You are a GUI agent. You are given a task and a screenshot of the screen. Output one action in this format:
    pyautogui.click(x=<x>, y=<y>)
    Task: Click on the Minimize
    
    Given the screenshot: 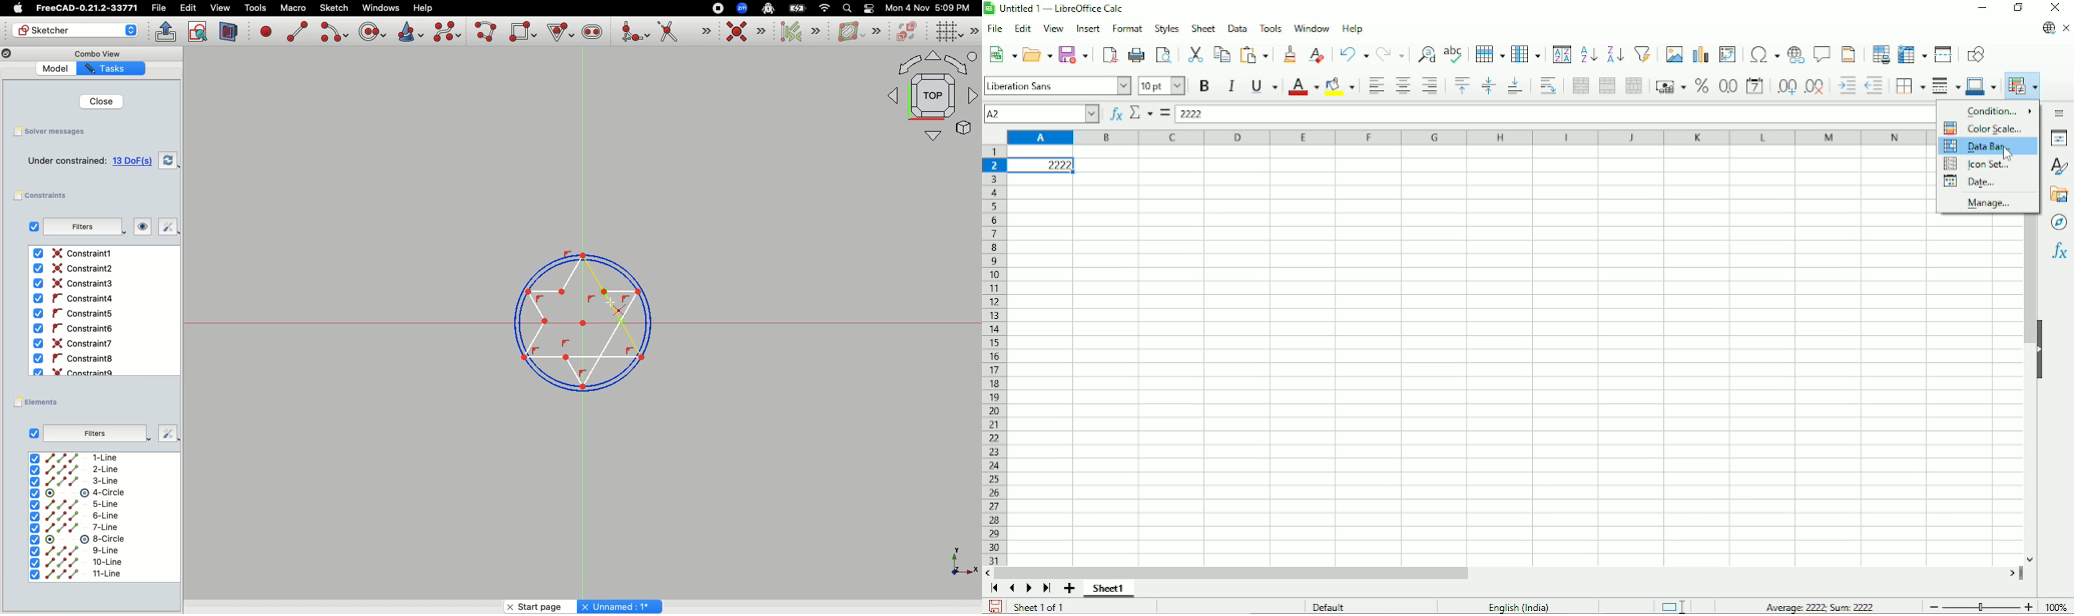 What is the action you would take?
    pyautogui.click(x=1981, y=7)
    